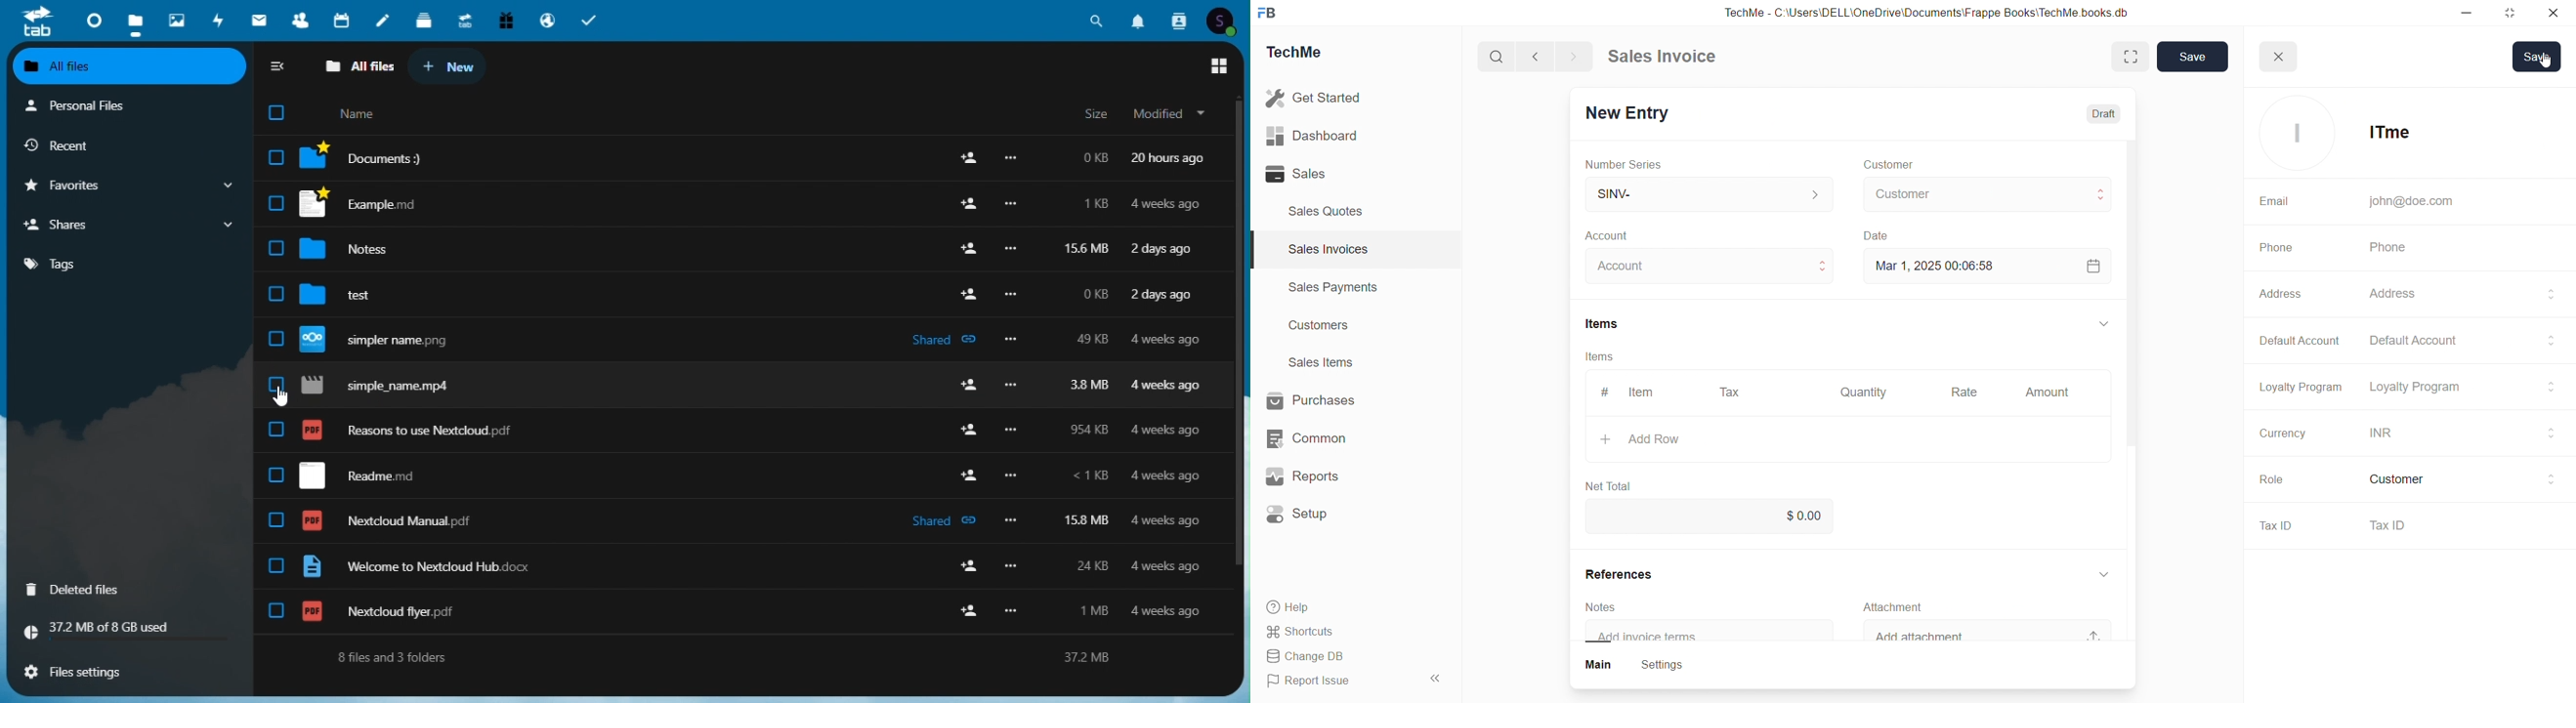 This screenshot has height=728, width=2576. I want to click on Create, so click(1878, 233).